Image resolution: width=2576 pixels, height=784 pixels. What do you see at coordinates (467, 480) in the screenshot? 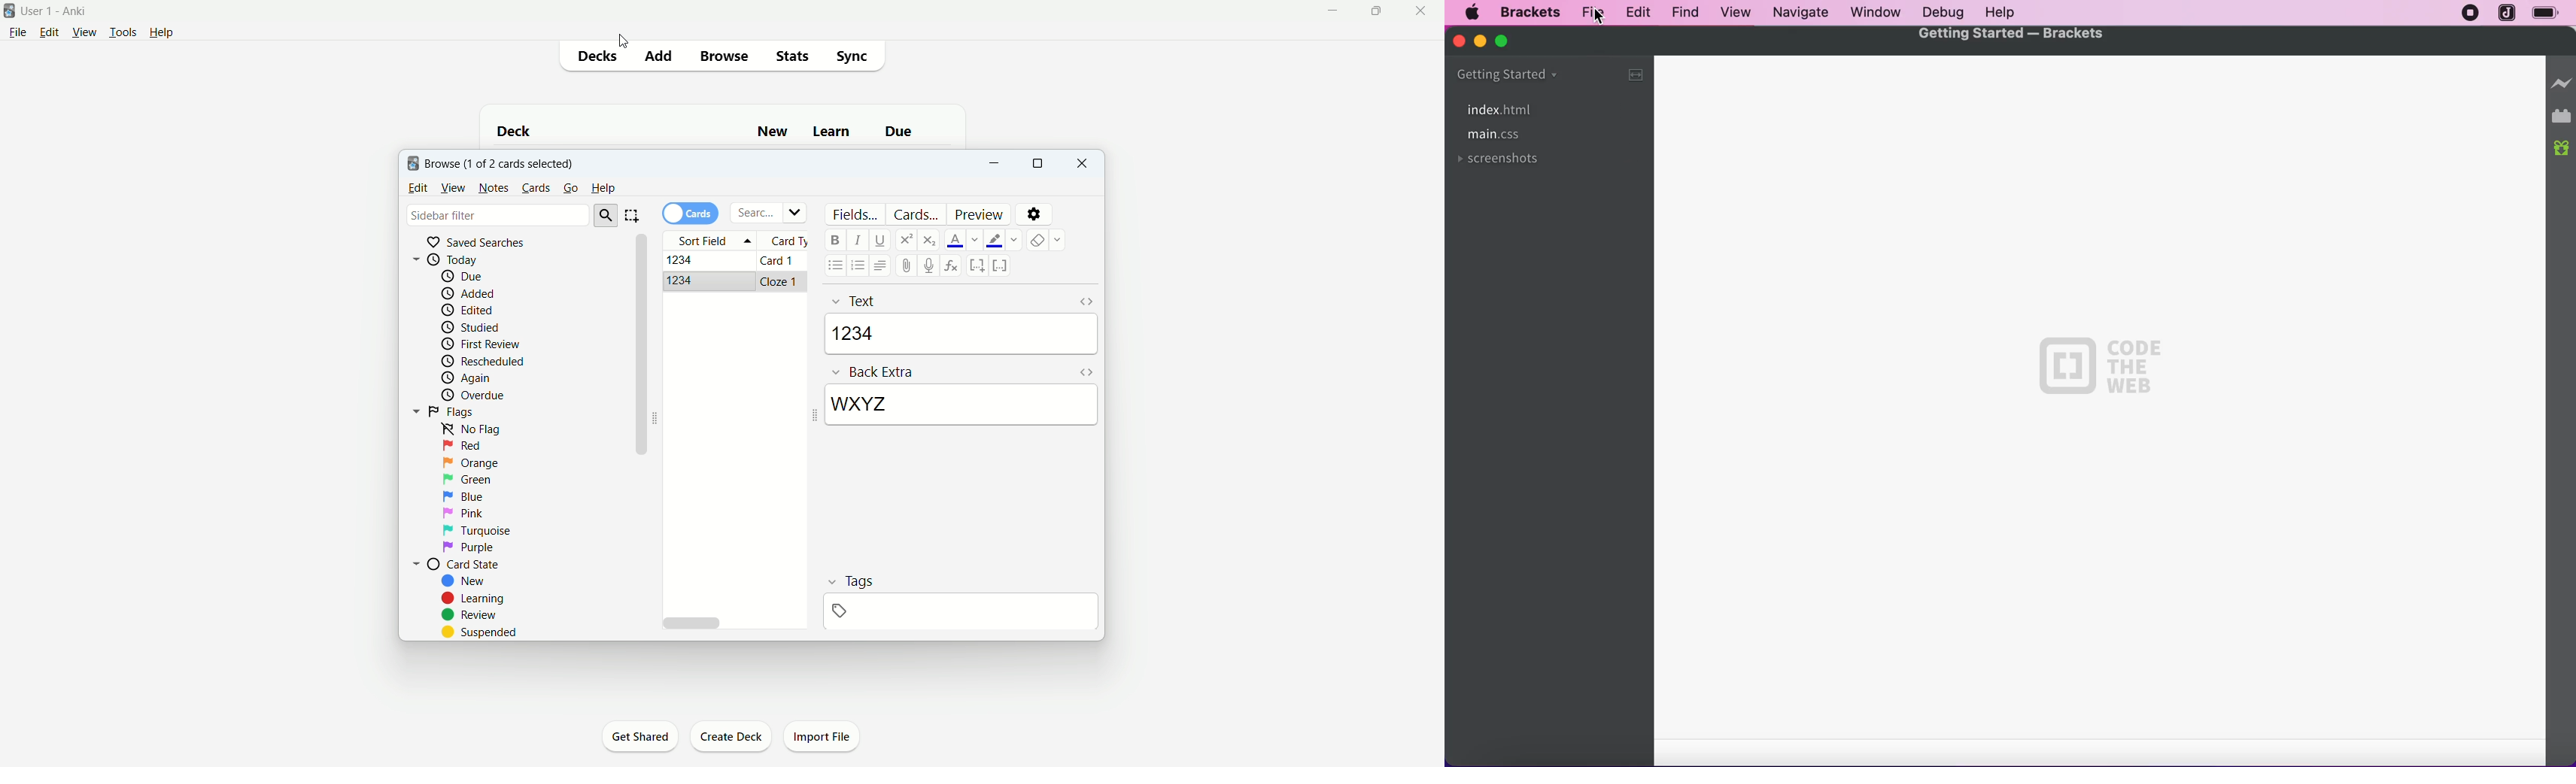
I see `green` at bounding box center [467, 480].